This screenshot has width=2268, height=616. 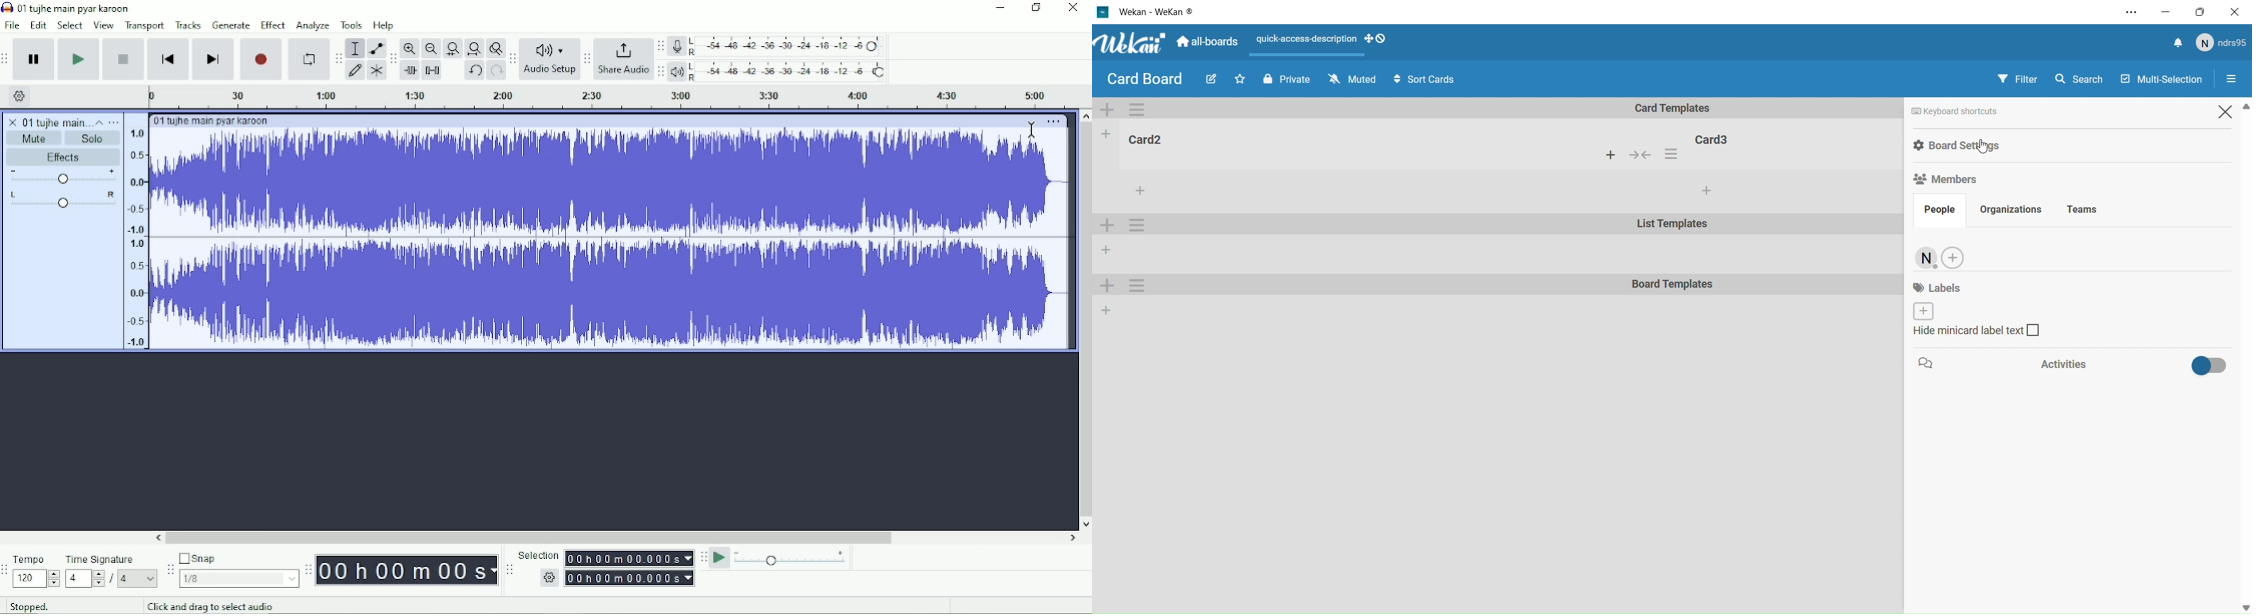 What do you see at coordinates (111, 559) in the screenshot?
I see `Time signature` at bounding box center [111, 559].